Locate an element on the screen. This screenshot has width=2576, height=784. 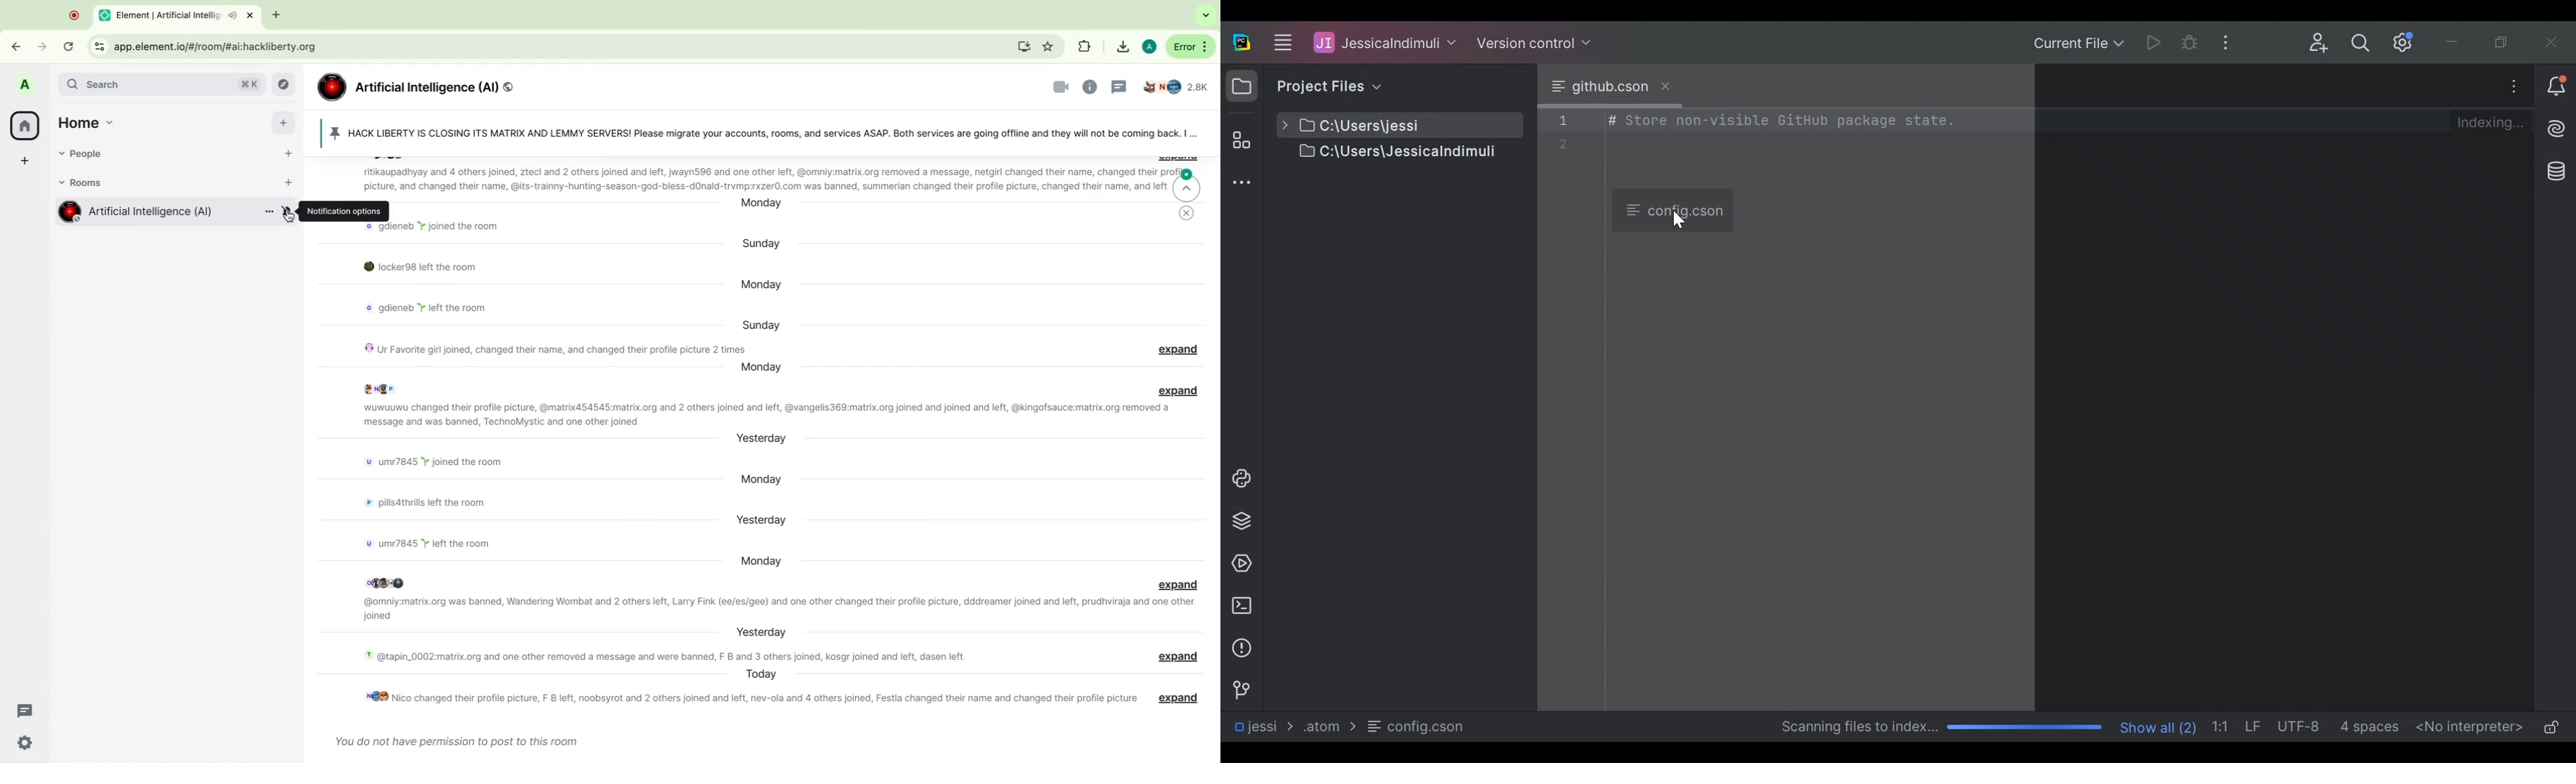
expand is located at coordinates (1174, 349).